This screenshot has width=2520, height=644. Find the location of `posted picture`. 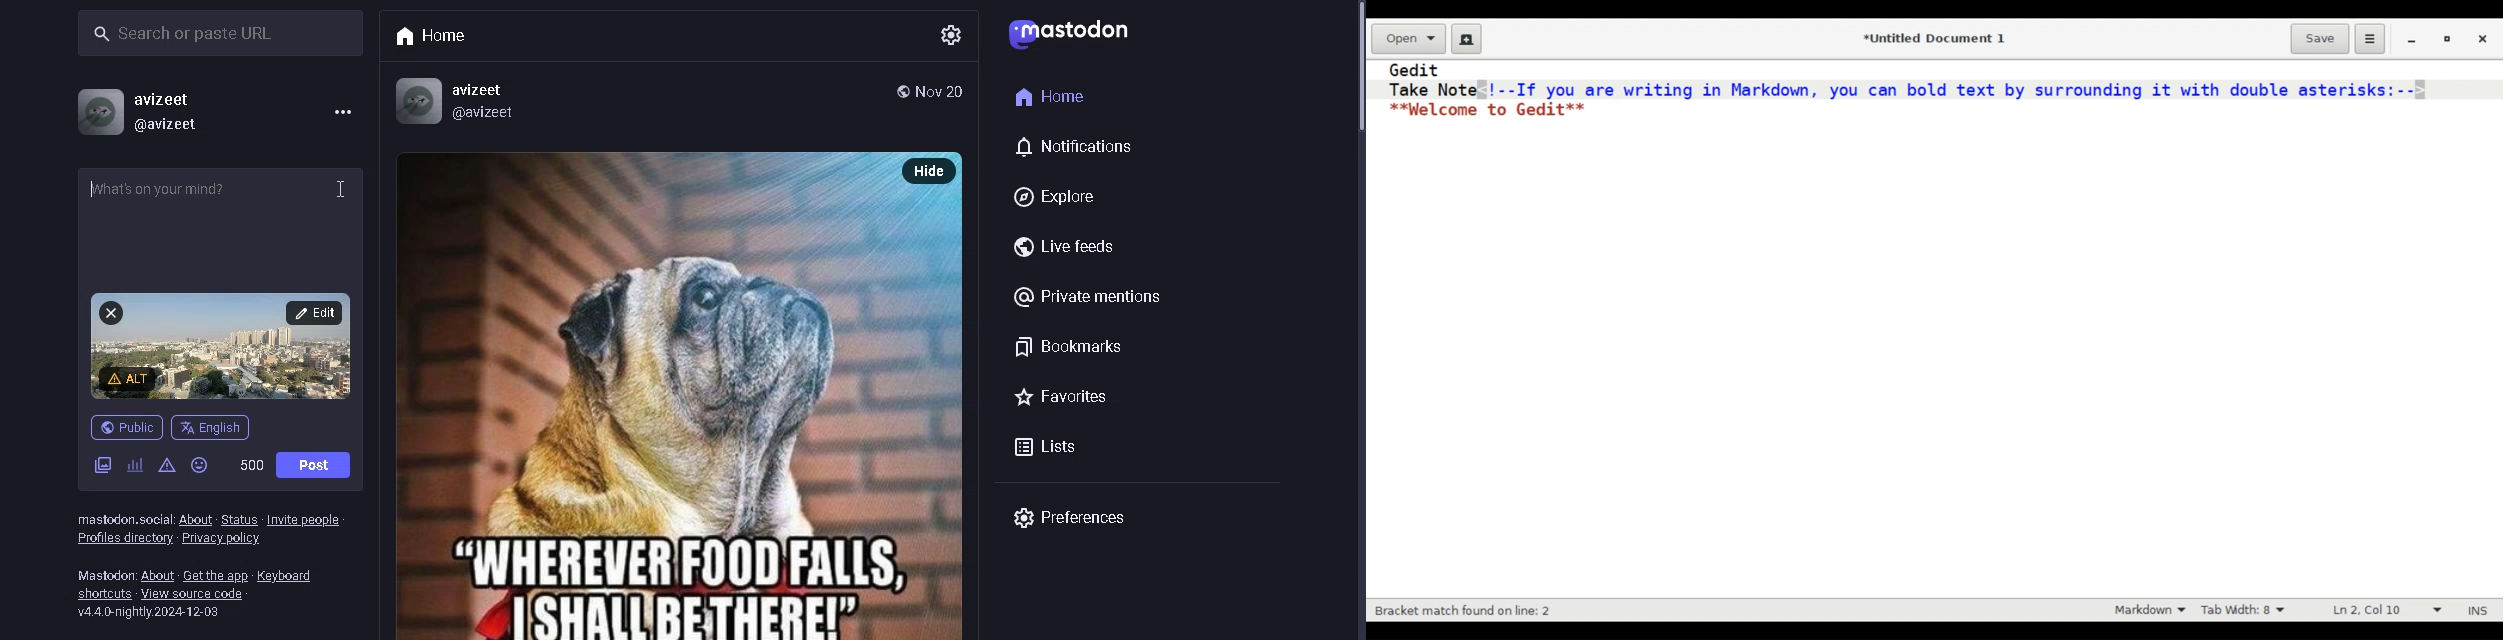

posted picture is located at coordinates (645, 395).